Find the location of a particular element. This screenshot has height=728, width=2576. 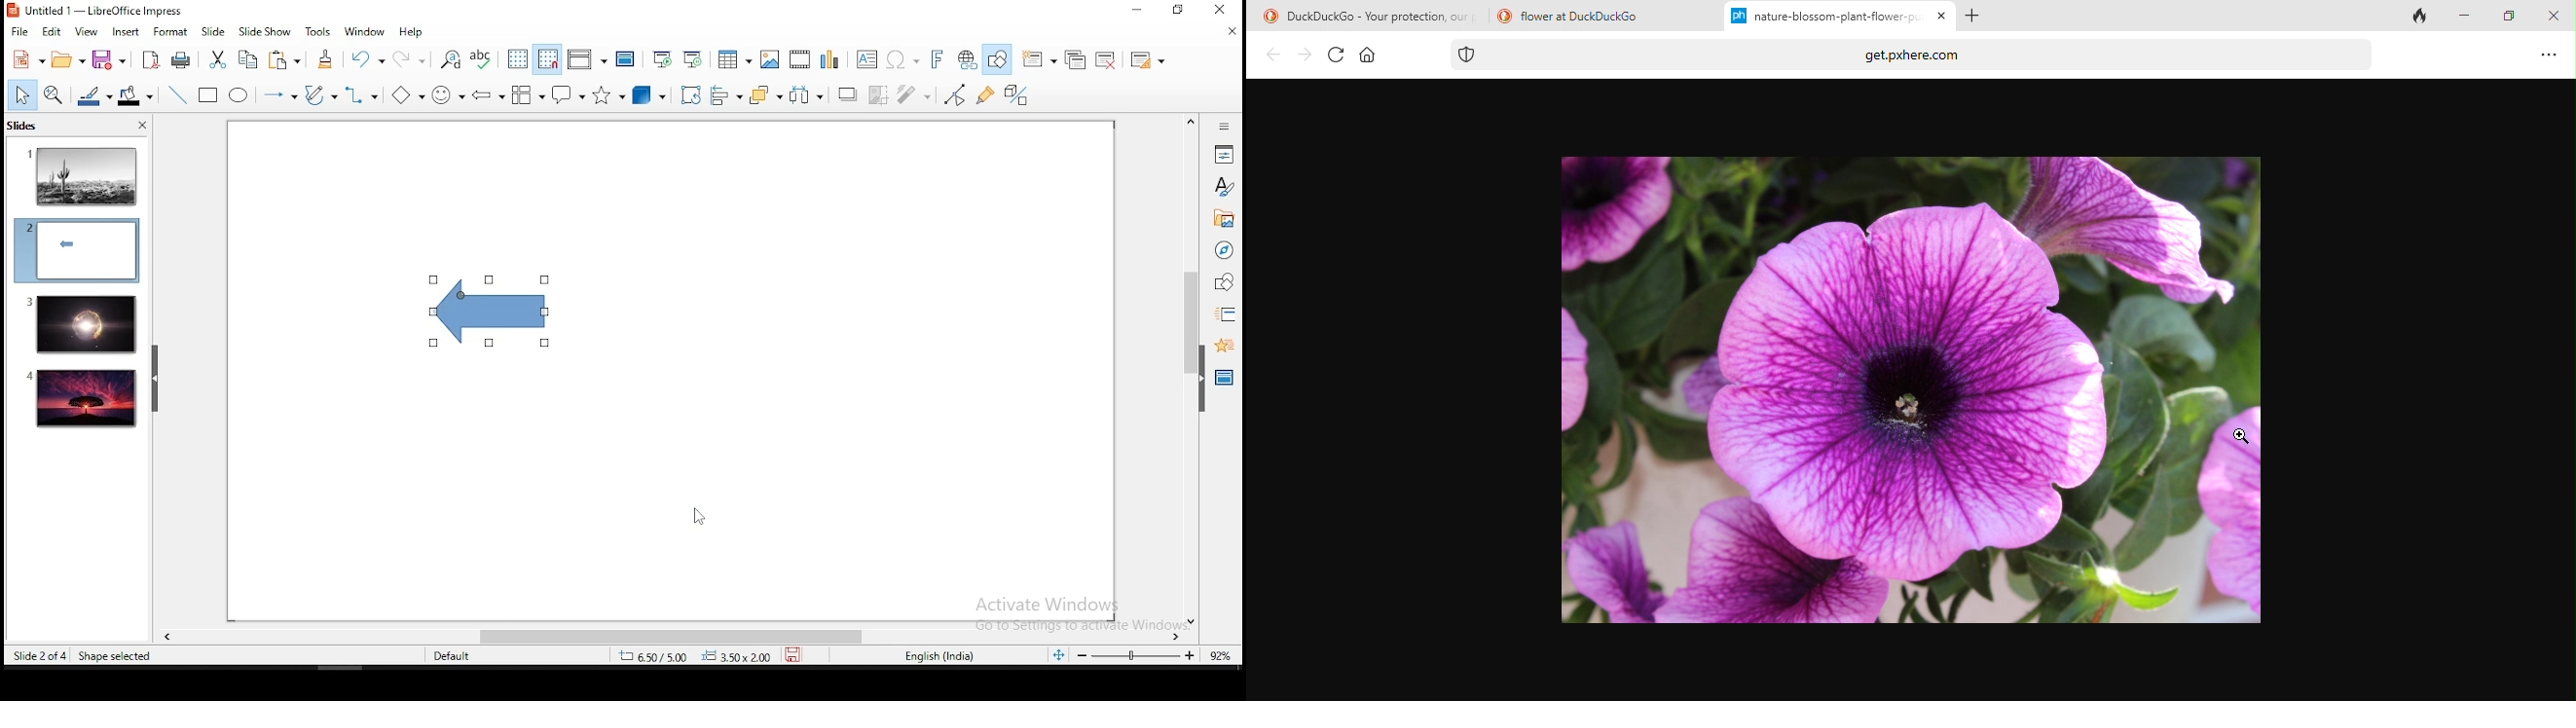

delete slide is located at coordinates (1109, 60).